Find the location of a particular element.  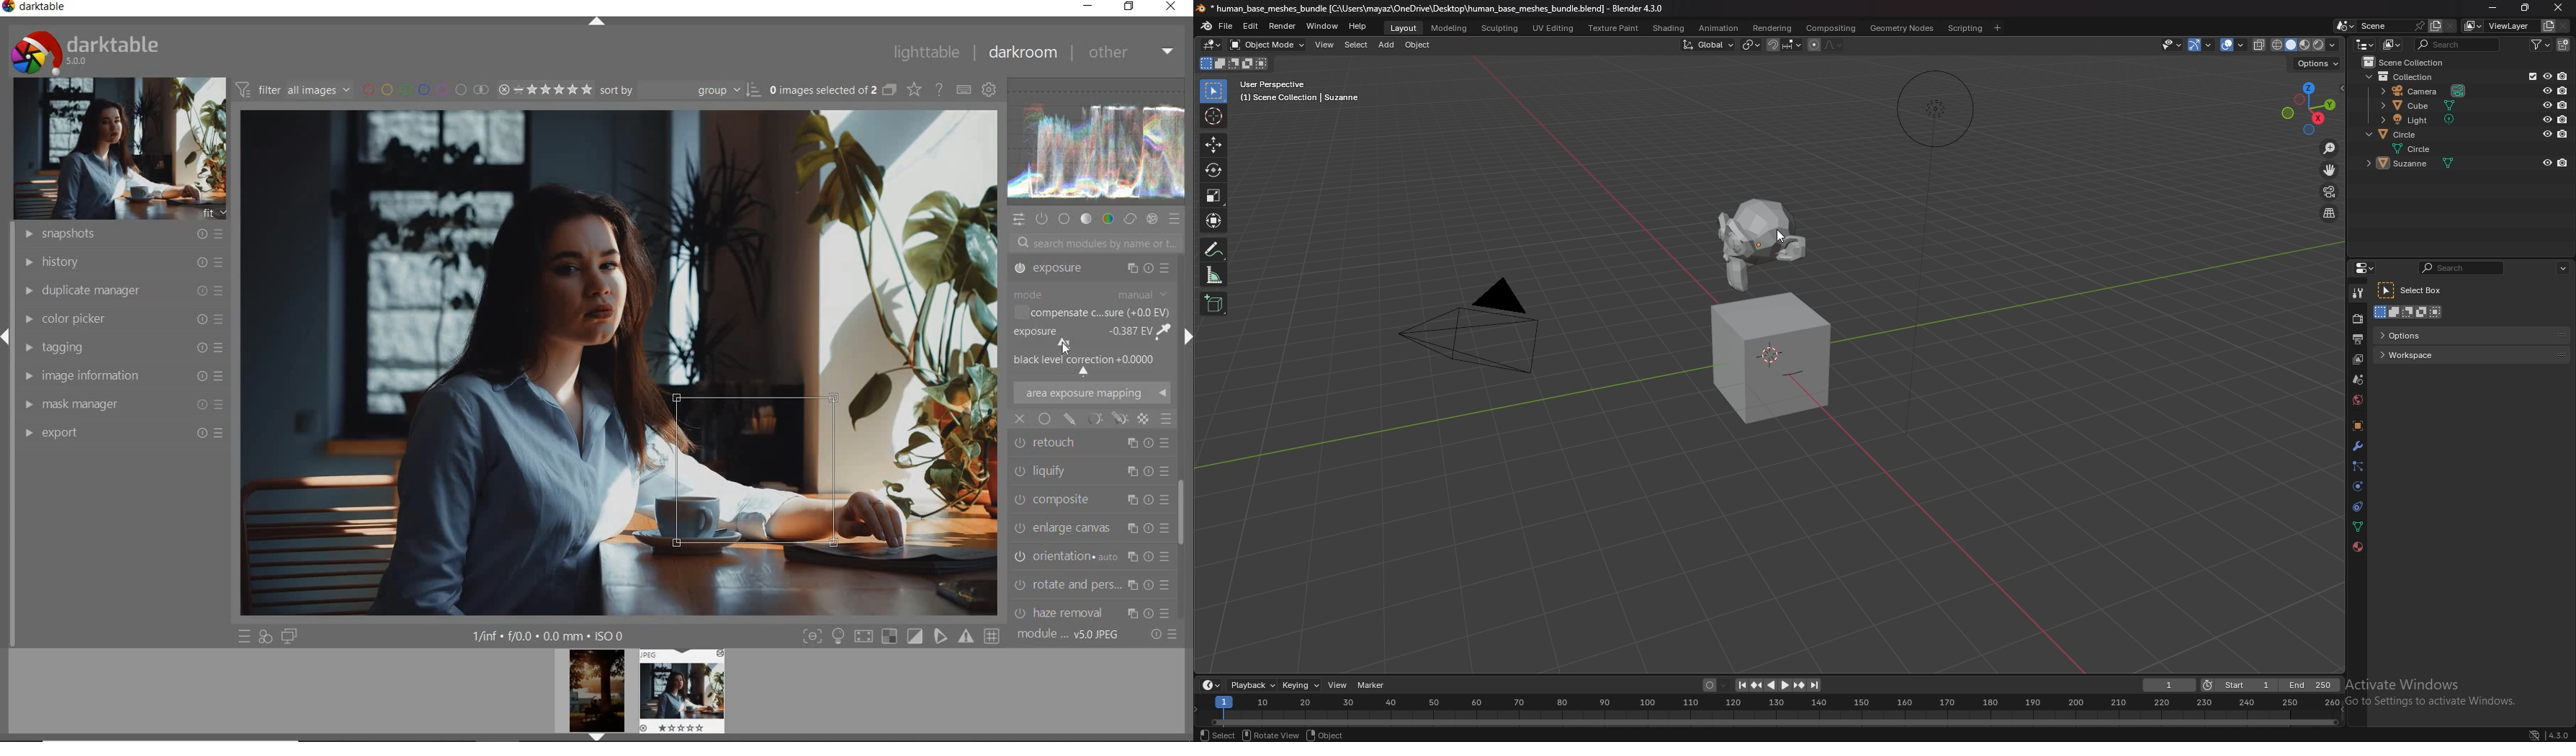

selectibility and visibility is located at coordinates (2173, 44).